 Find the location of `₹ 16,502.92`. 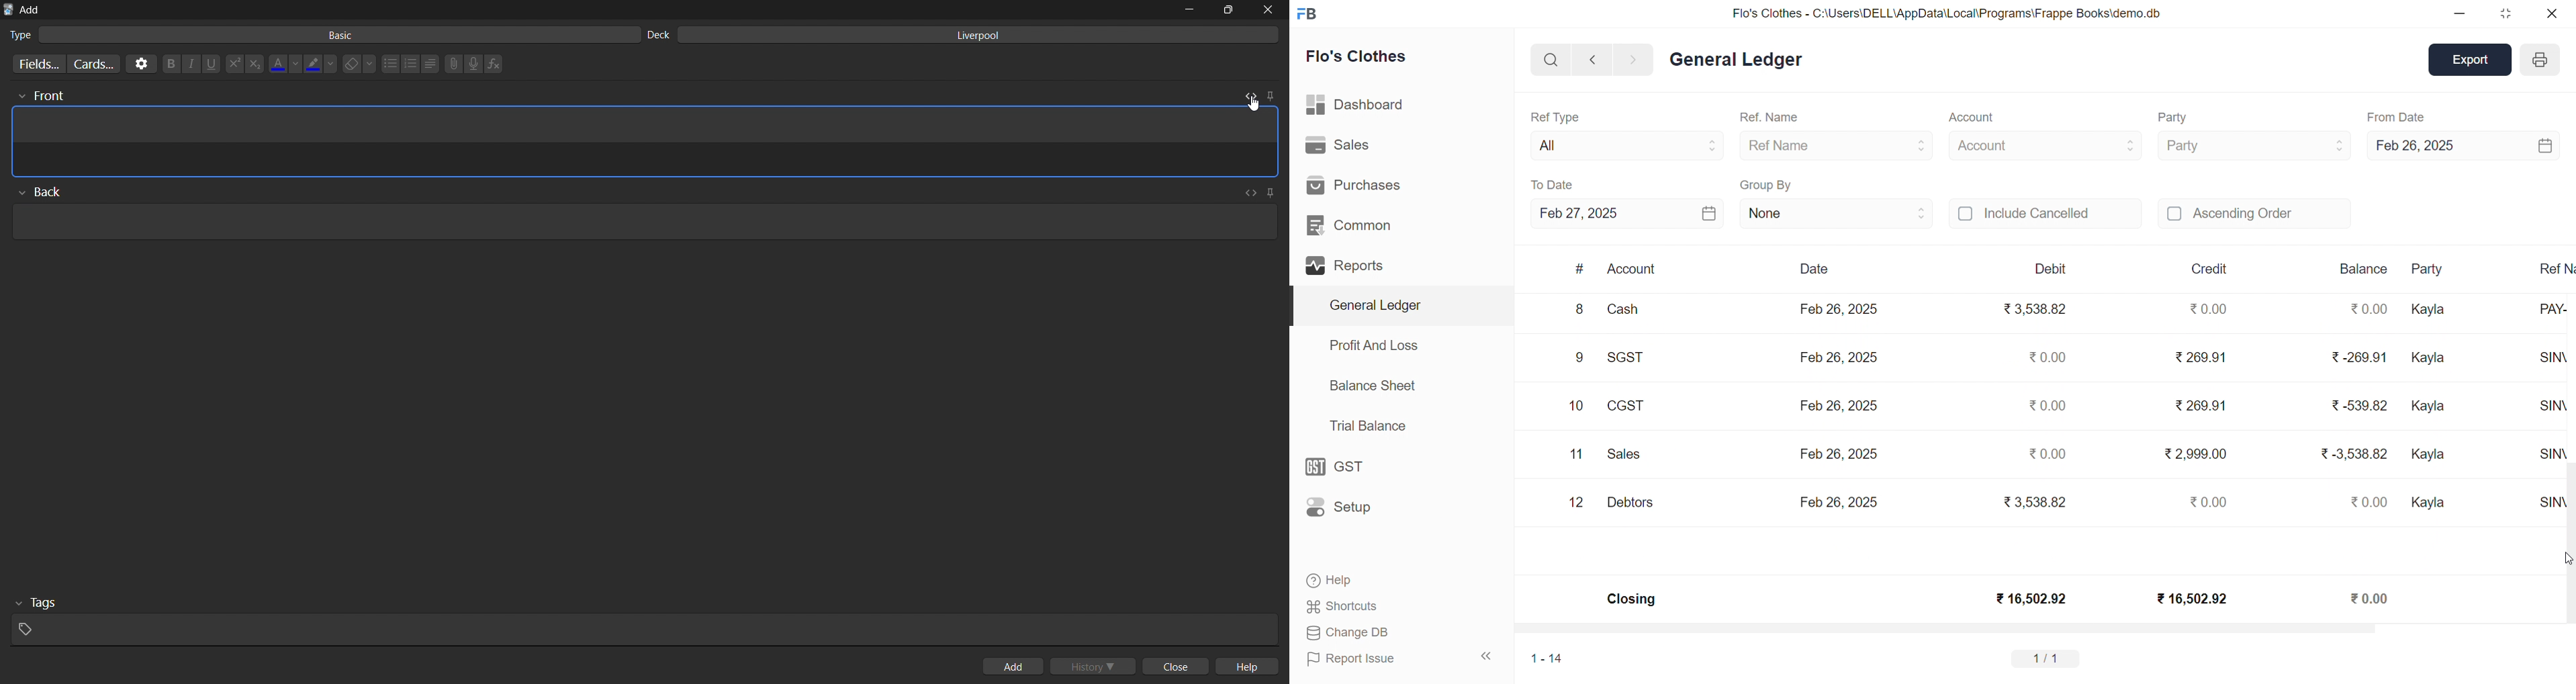

₹ 16,502.92 is located at coordinates (2030, 599).